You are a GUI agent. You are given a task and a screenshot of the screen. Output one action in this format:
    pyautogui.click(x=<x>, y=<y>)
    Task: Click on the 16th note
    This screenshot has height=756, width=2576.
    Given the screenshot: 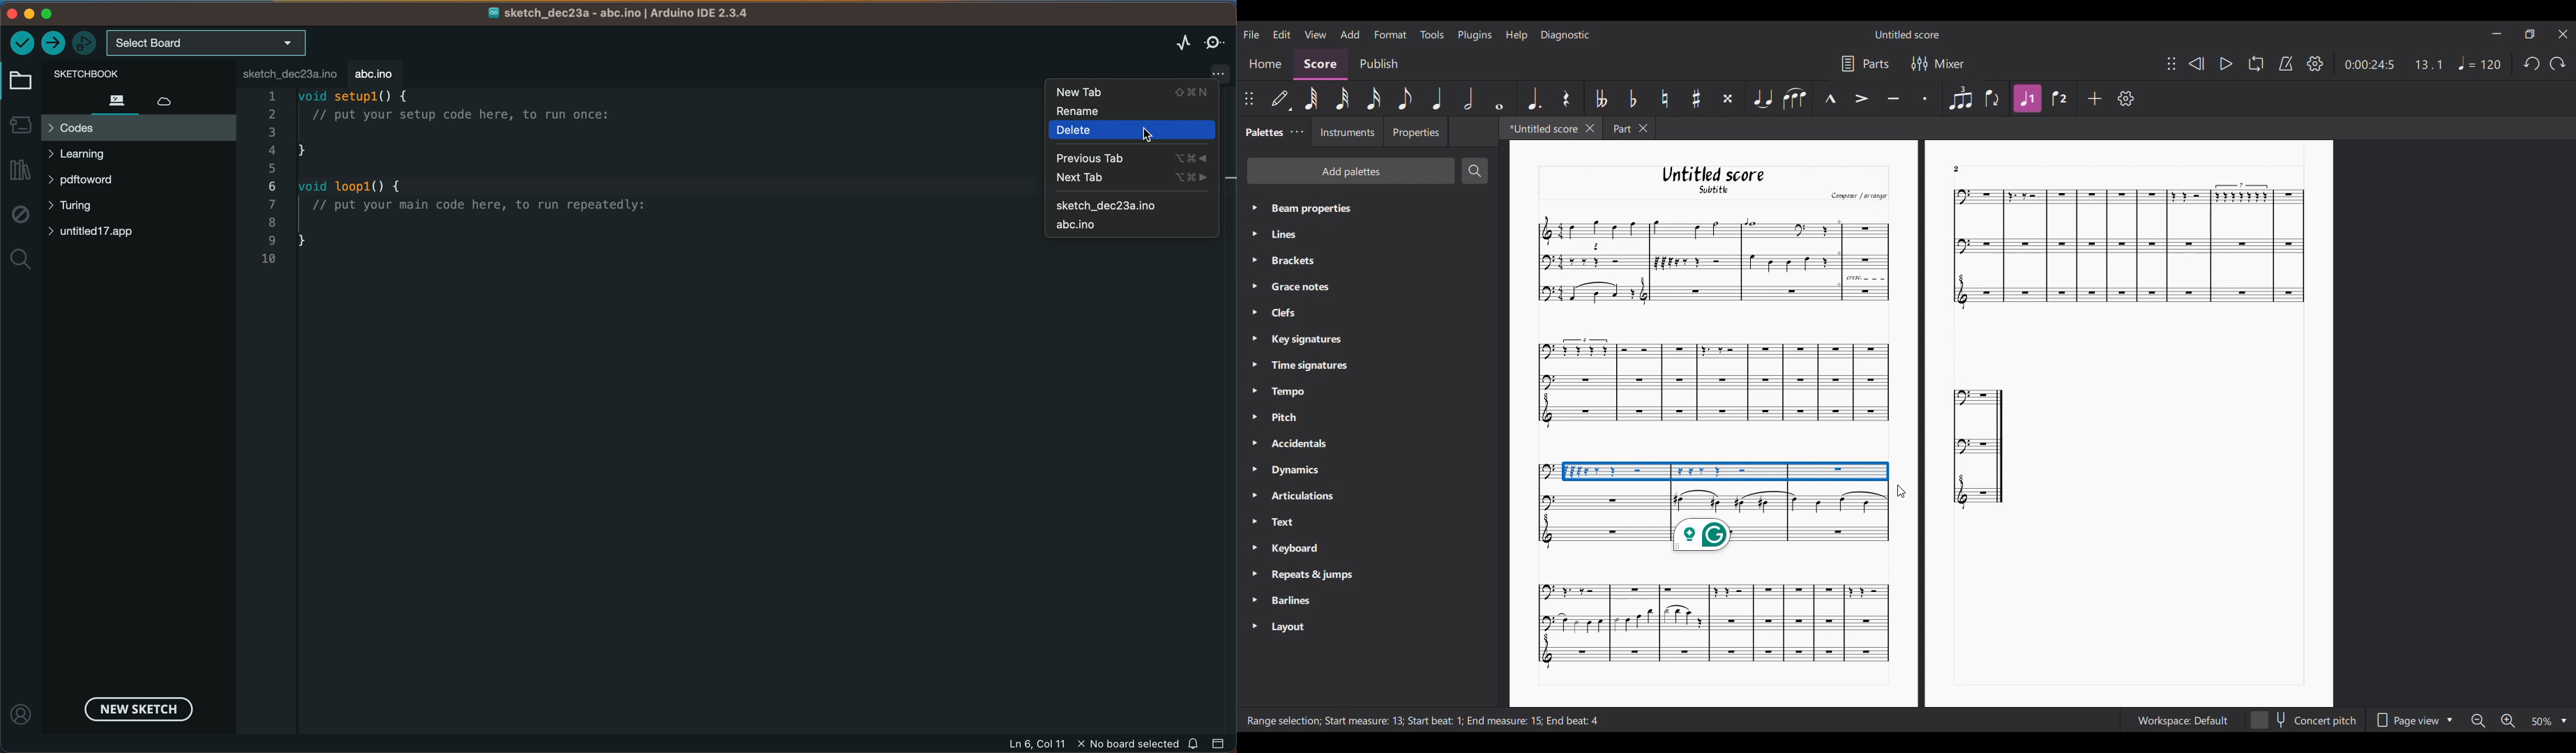 What is the action you would take?
    pyautogui.click(x=1373, y=98)
    